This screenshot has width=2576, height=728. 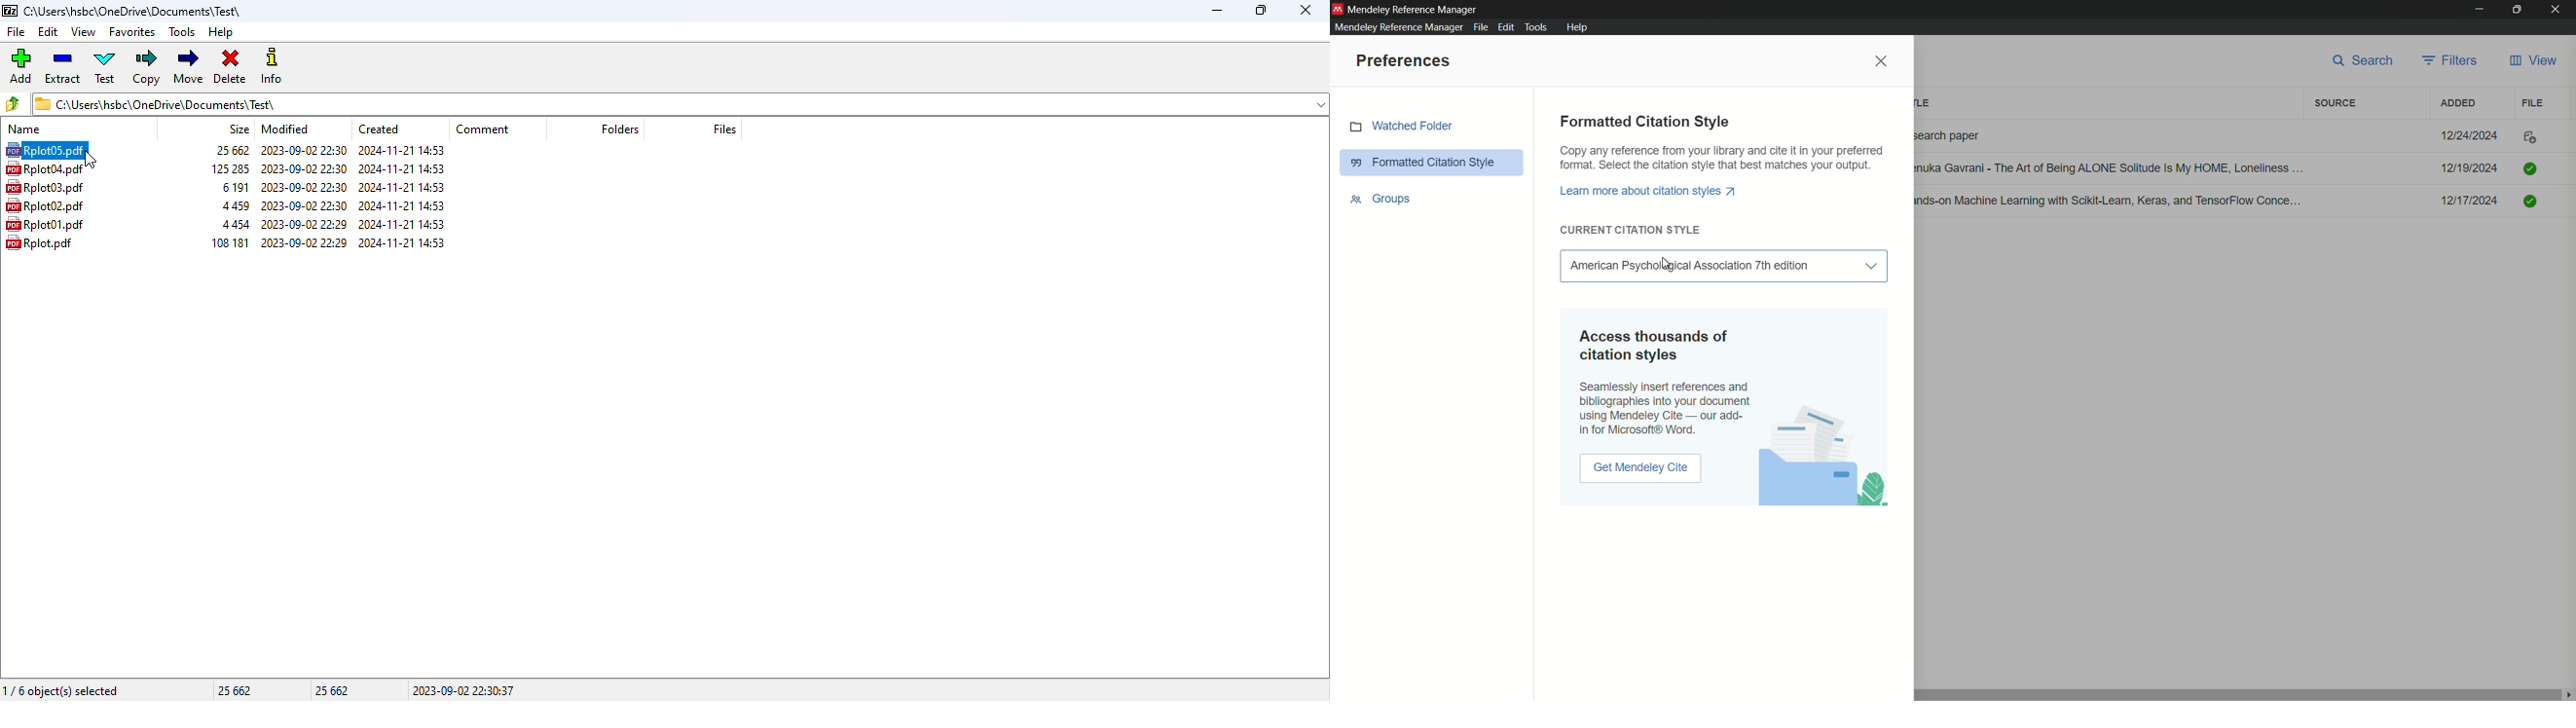 What do you see at coordinates (132, 32) in the screenshot?
I see `favorites` at bounding box center [132, 32].